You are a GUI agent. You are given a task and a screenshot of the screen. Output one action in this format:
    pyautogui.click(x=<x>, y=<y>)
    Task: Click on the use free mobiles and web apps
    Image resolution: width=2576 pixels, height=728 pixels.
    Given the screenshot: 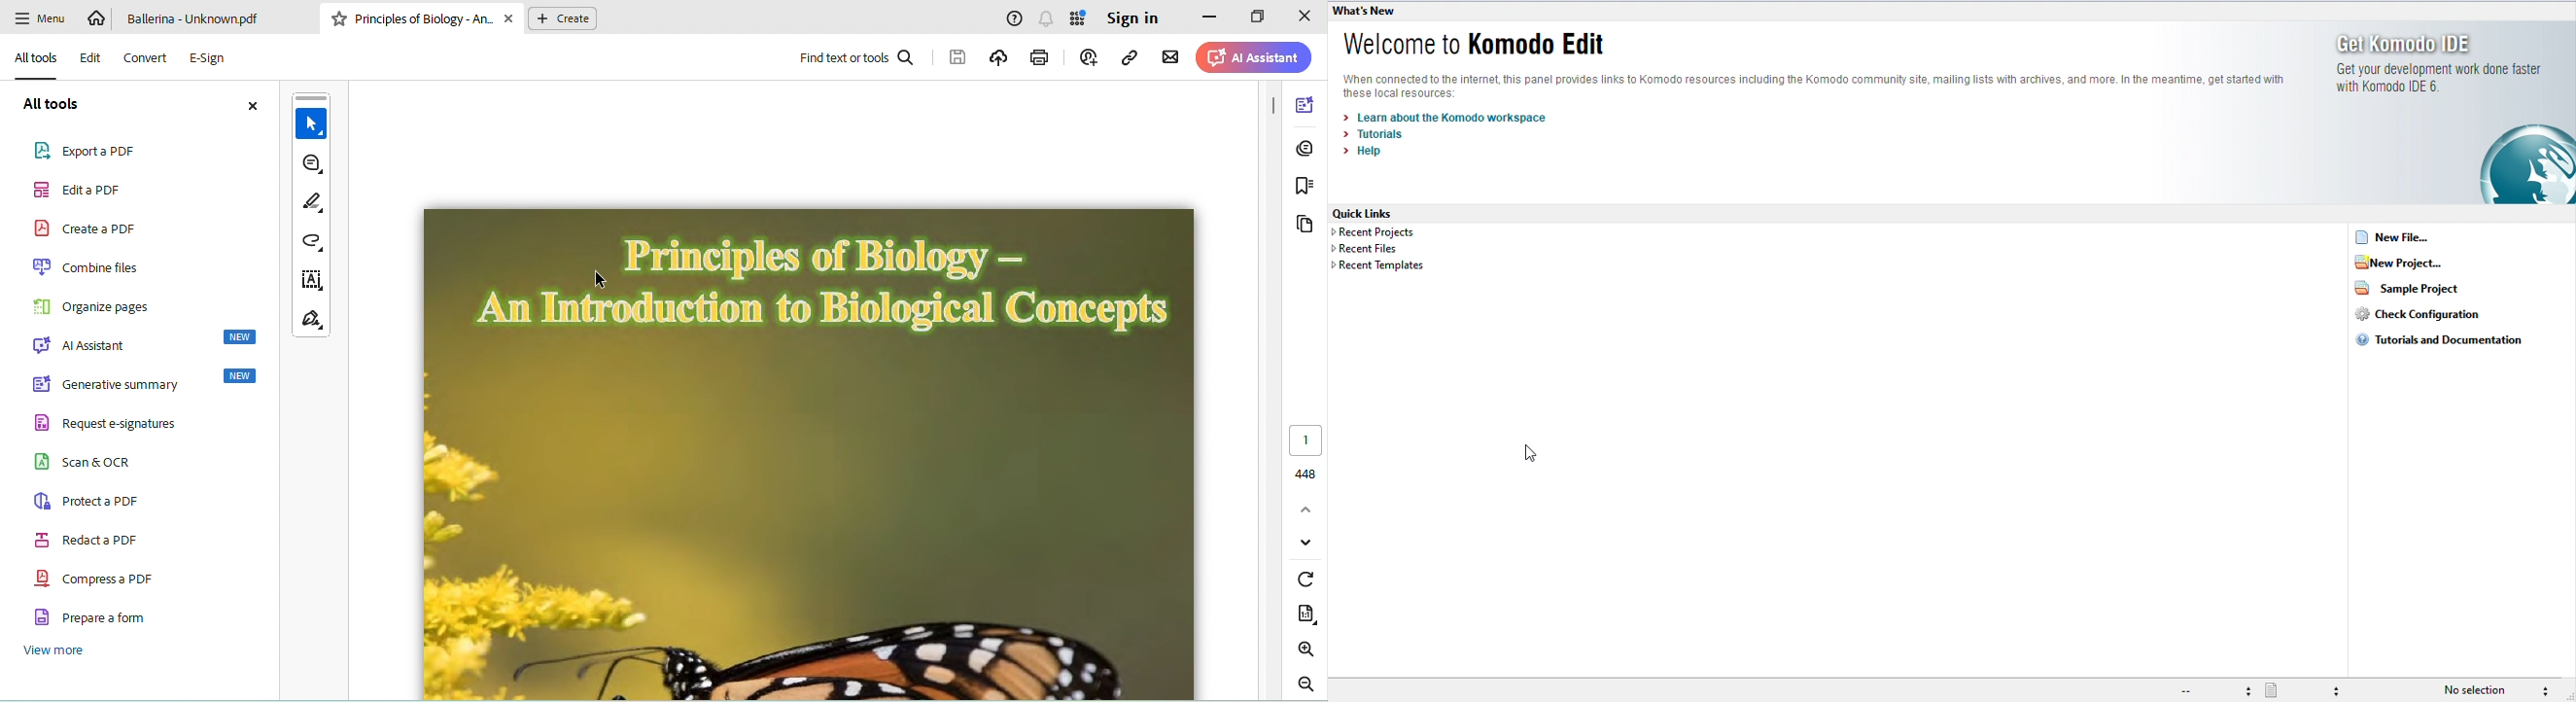 What is the action you would take?
    pyautogui.click(x=1079, y=19)
    